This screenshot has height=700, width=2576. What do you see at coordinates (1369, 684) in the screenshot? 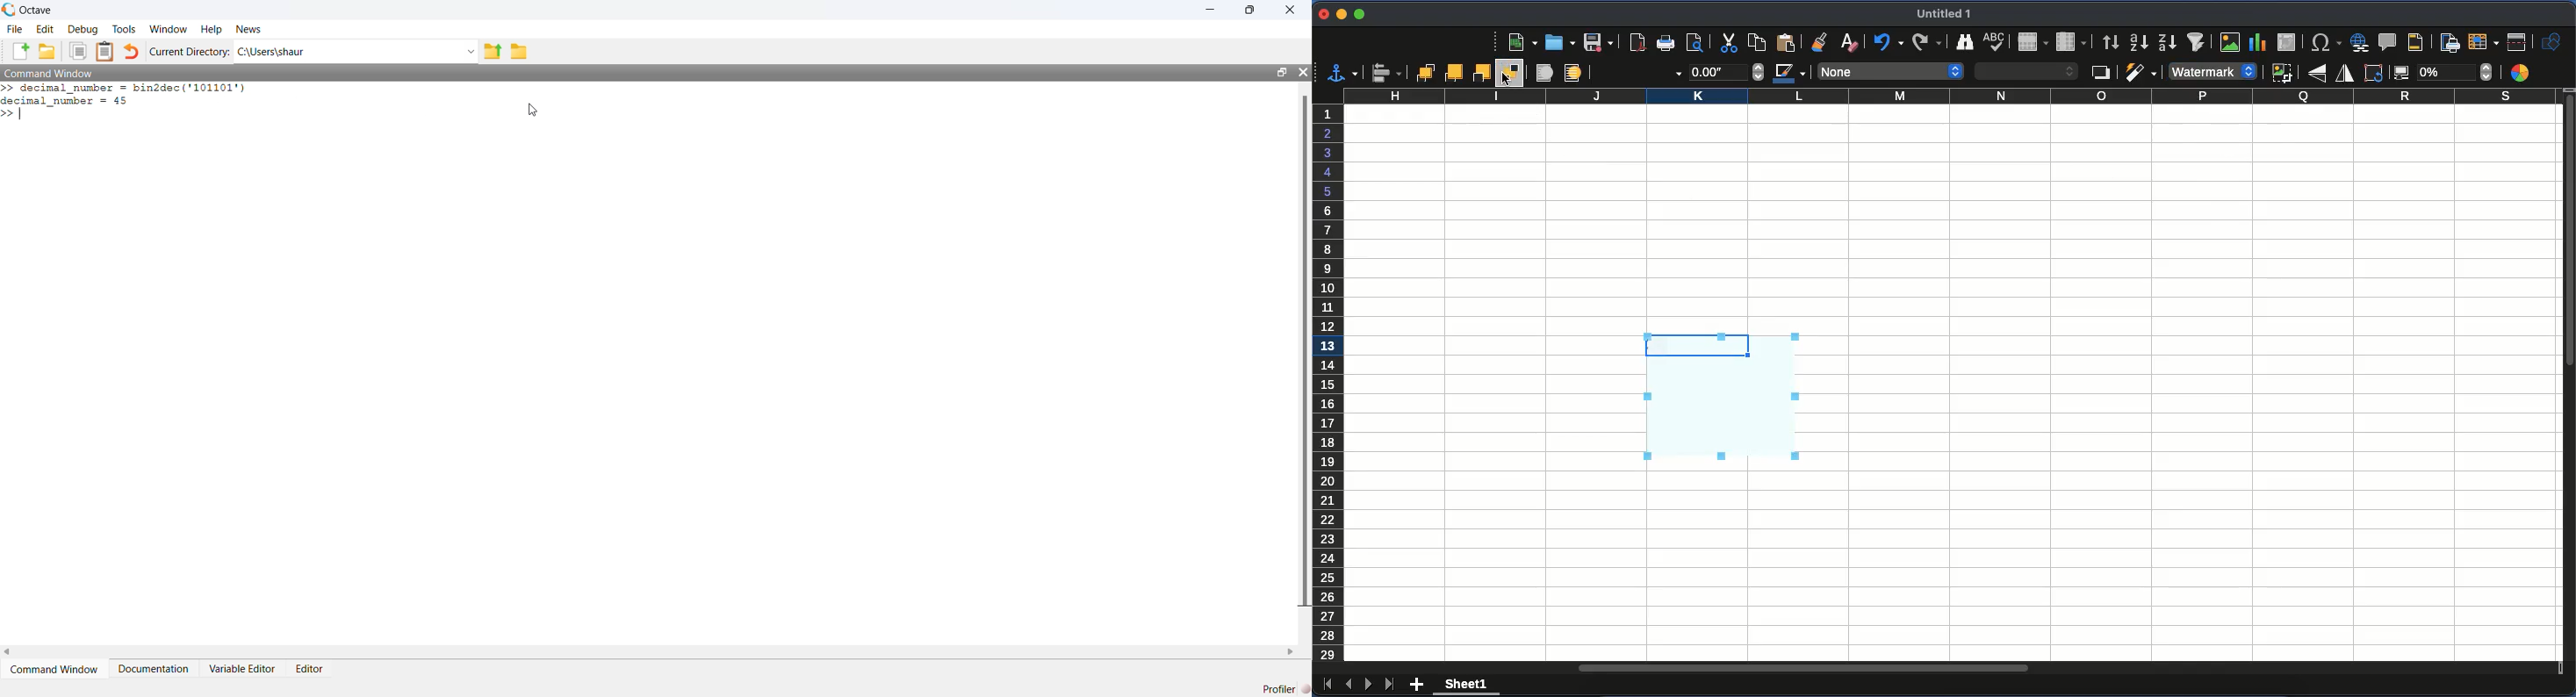
I see `next sheet` at bounding box center [1369, 684].